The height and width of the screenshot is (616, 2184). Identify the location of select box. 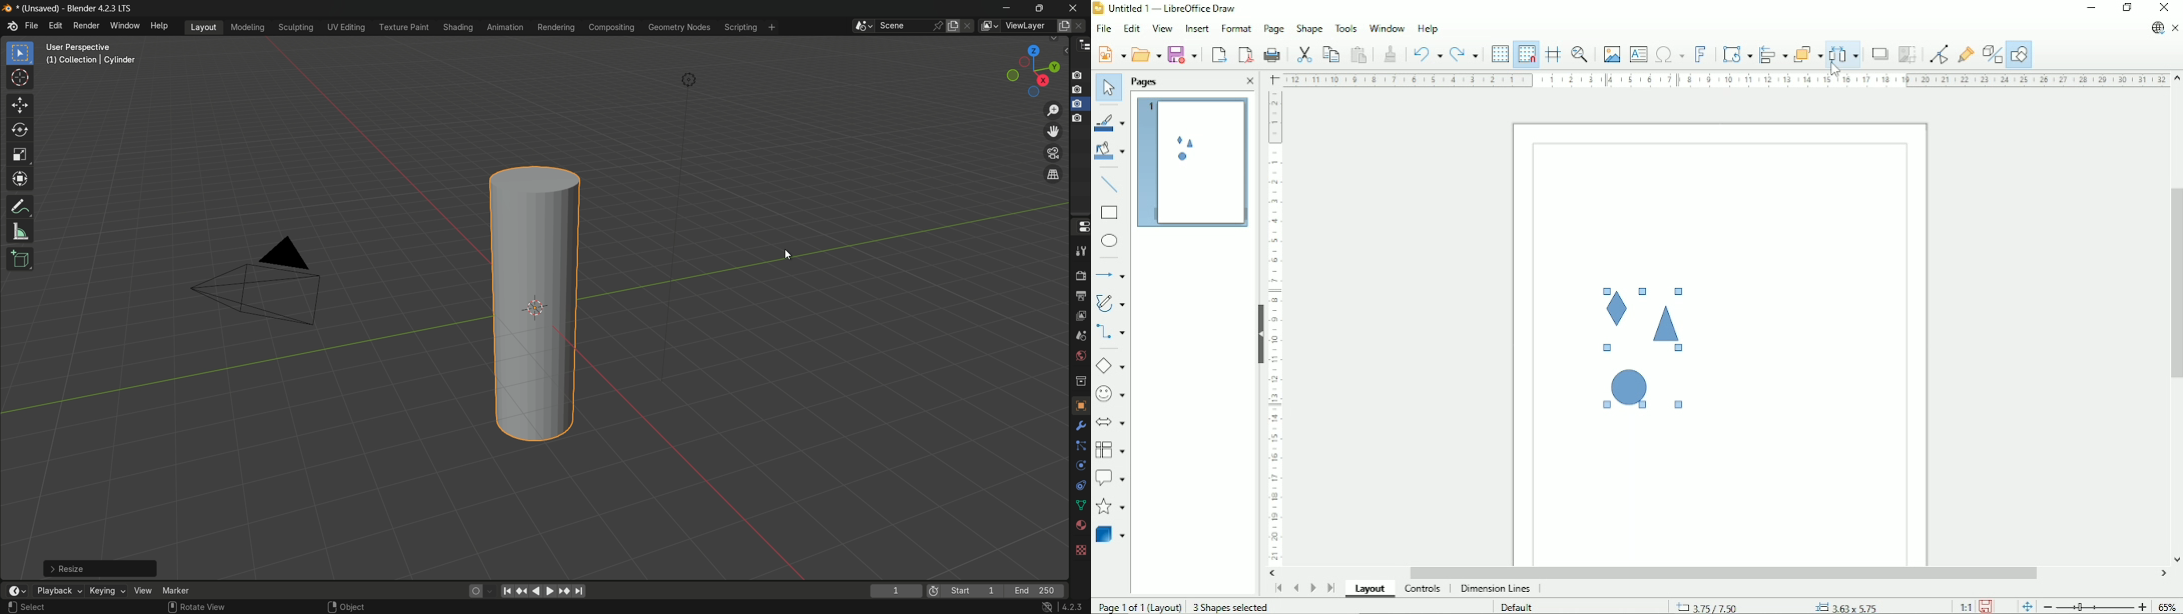
(22, 53).